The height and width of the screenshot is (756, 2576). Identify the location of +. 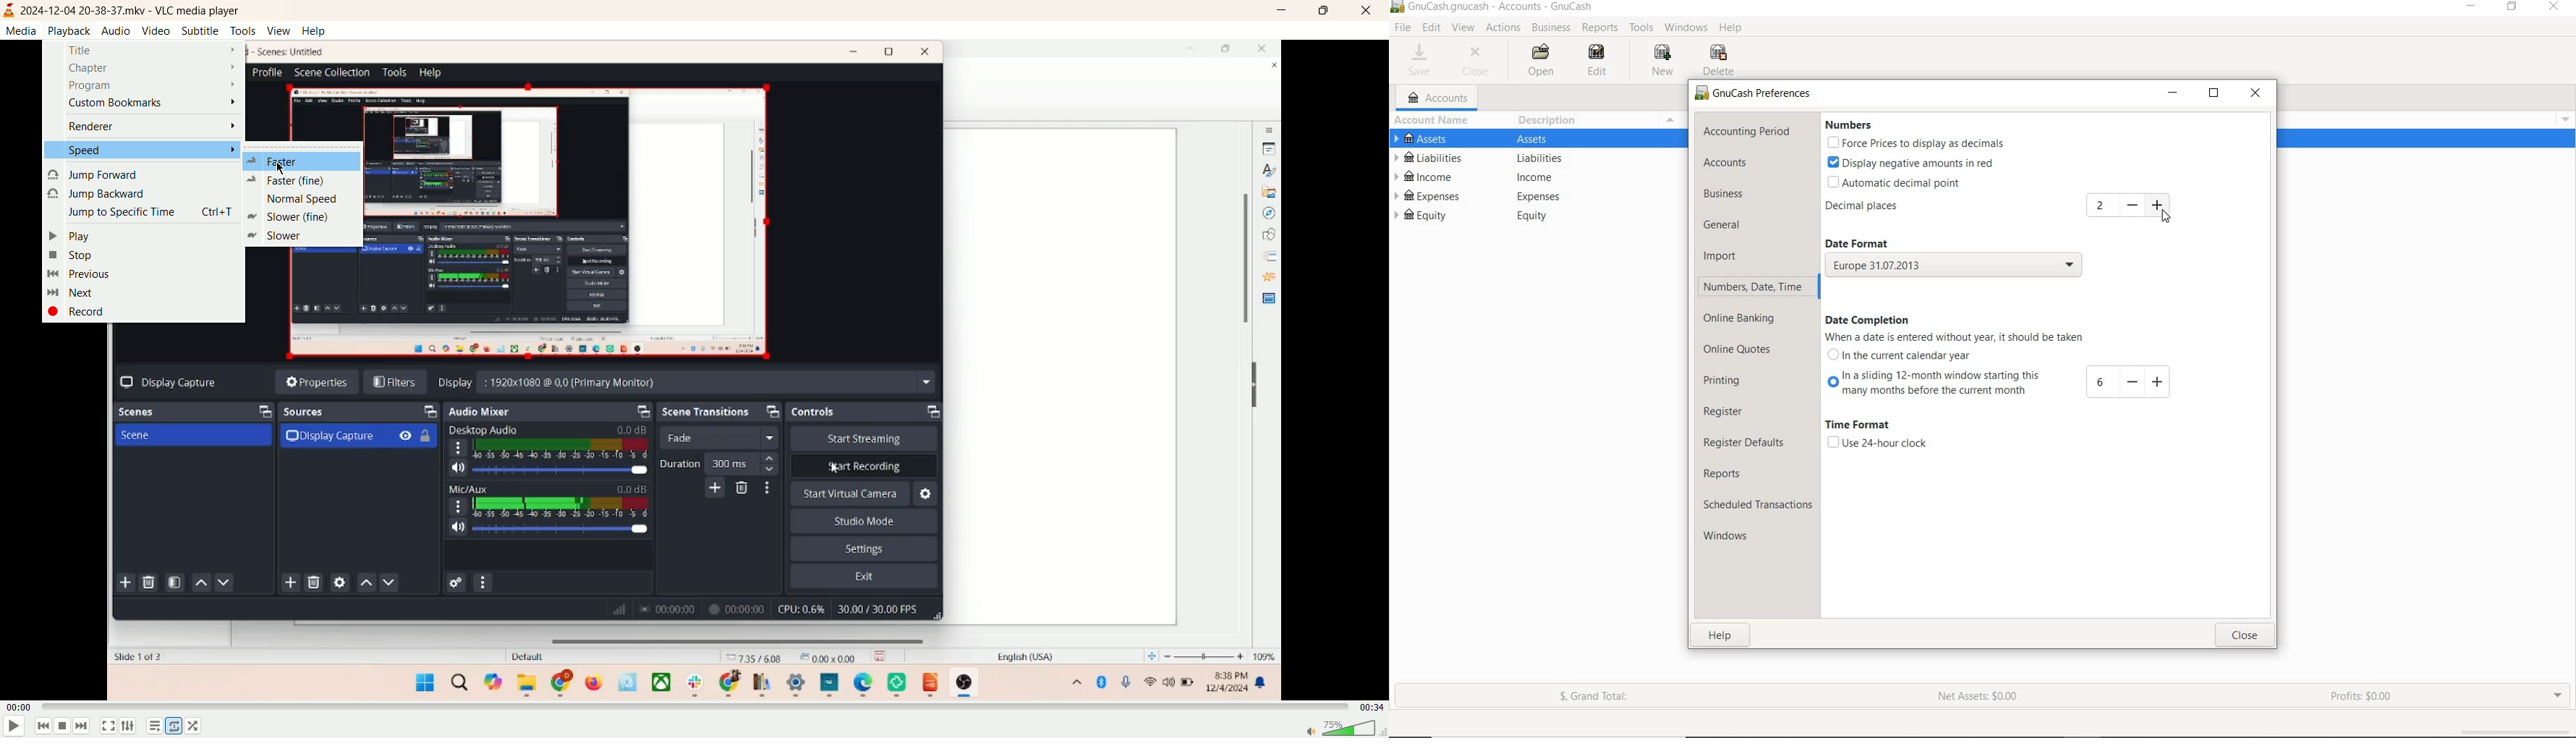
(2159, 205).